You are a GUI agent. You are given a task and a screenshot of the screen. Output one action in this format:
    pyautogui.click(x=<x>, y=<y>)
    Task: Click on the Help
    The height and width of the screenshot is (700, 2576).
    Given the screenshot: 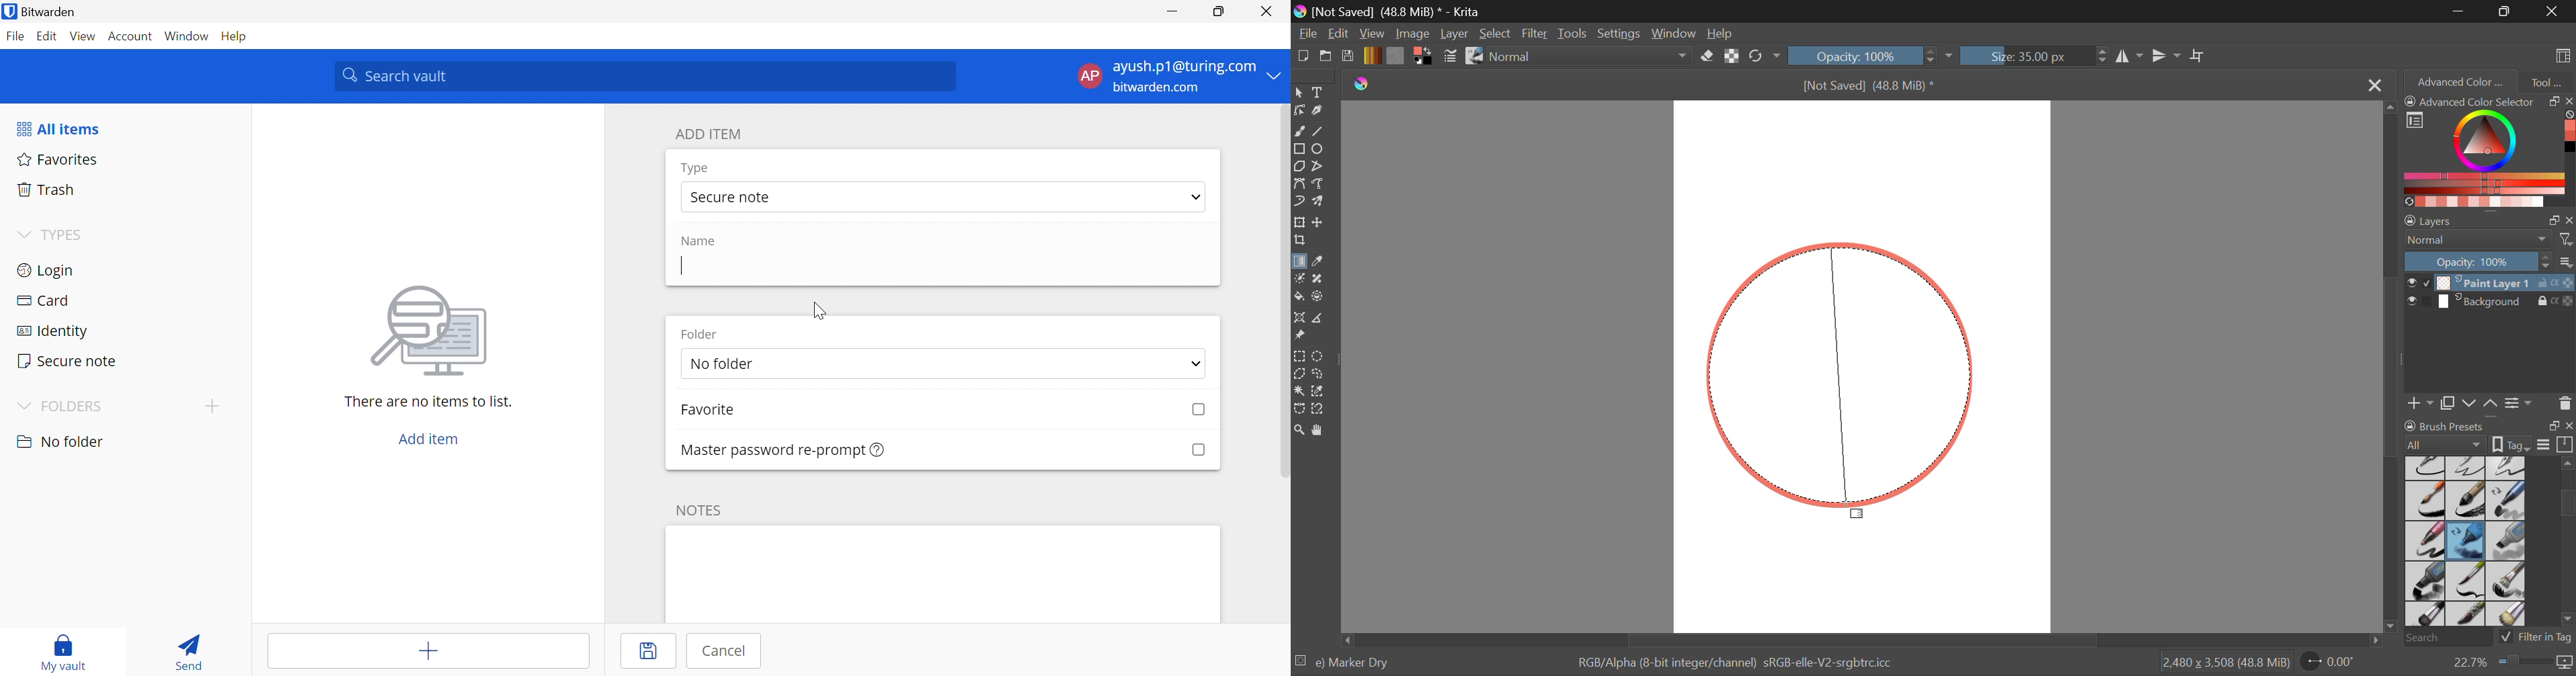 What is the action you would take?
    pyautogui.click(x=240, y=37)
    